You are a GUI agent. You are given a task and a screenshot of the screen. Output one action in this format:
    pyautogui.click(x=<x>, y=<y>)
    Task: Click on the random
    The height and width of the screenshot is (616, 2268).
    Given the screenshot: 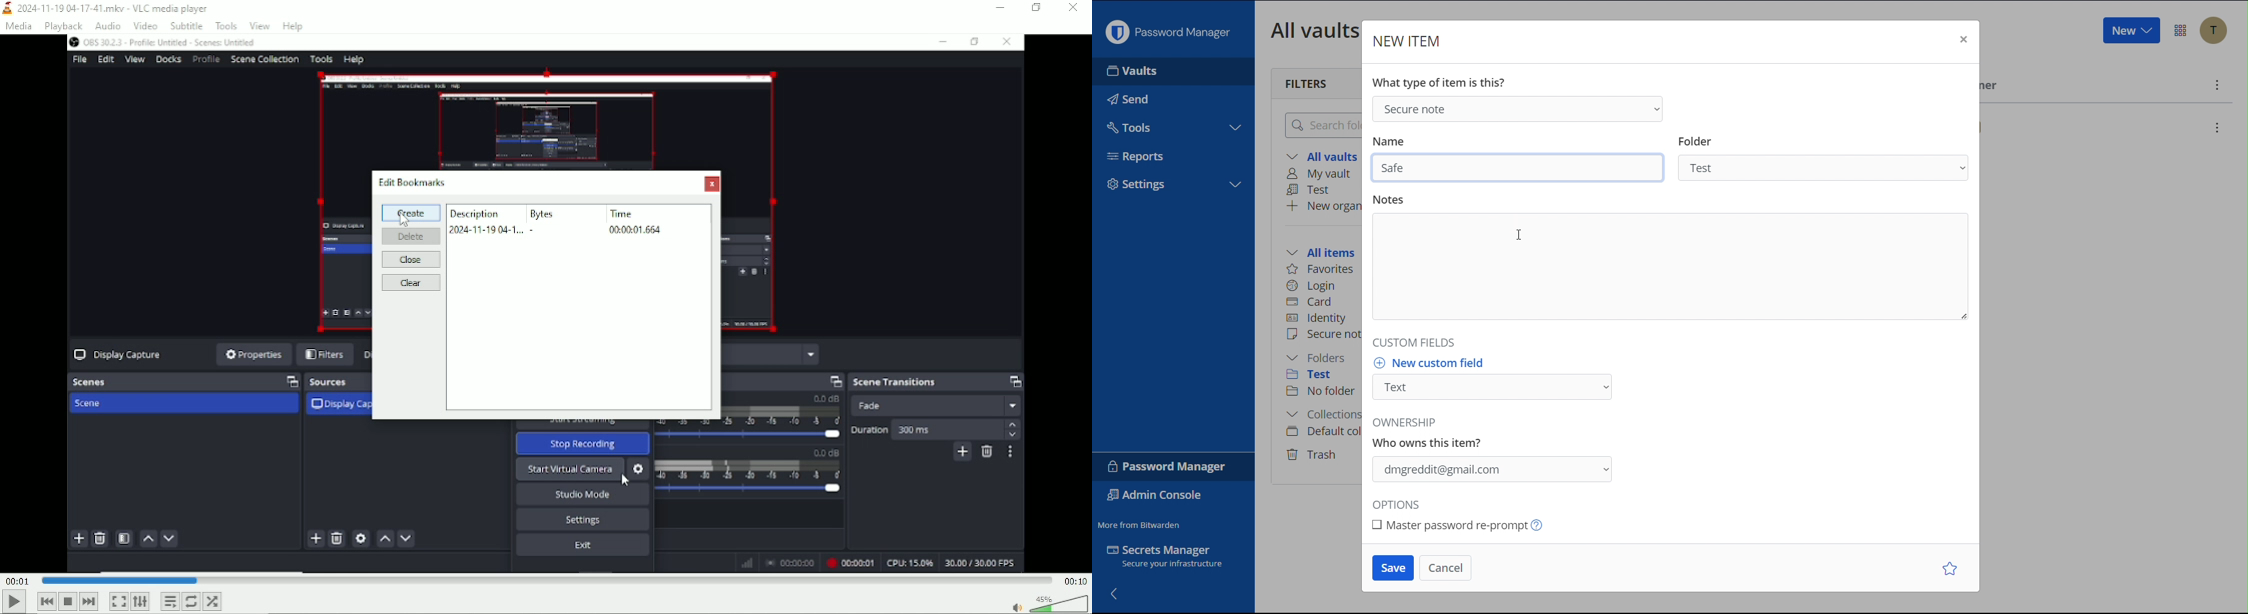 What is the action you would take?
    pyautogui.click(x=213, y=601)
    